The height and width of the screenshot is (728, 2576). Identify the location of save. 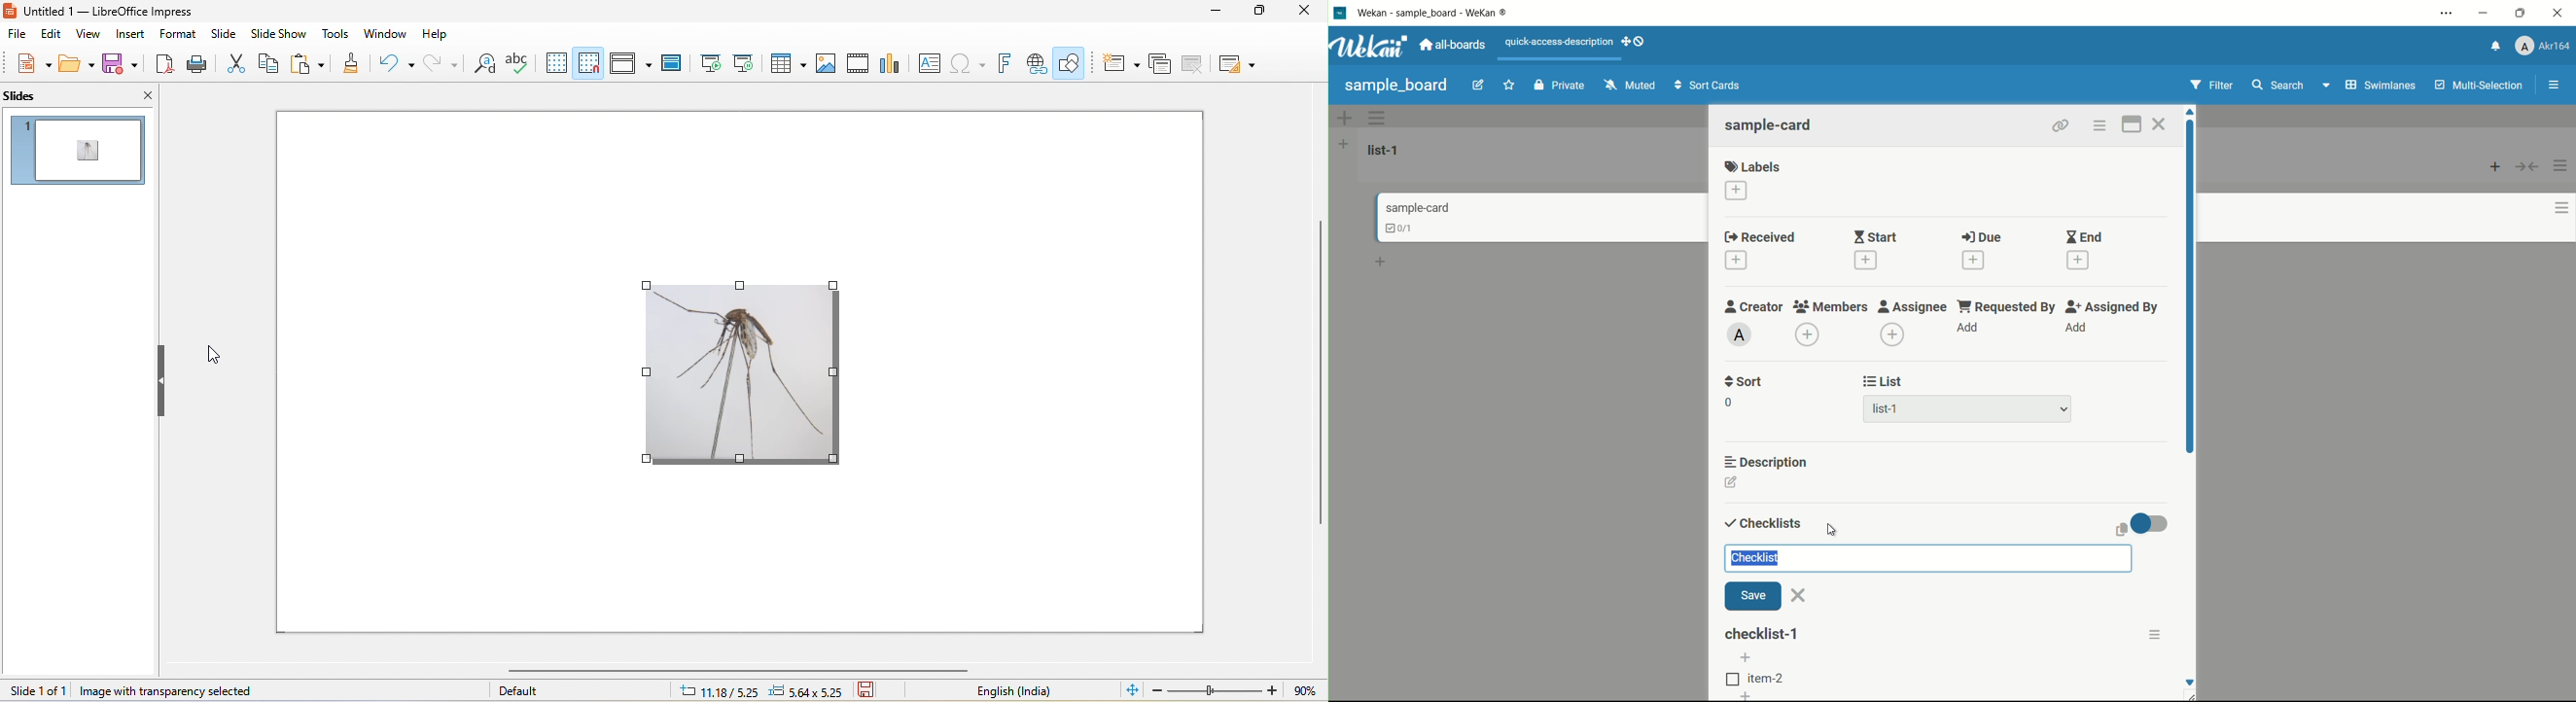
(873, 690).